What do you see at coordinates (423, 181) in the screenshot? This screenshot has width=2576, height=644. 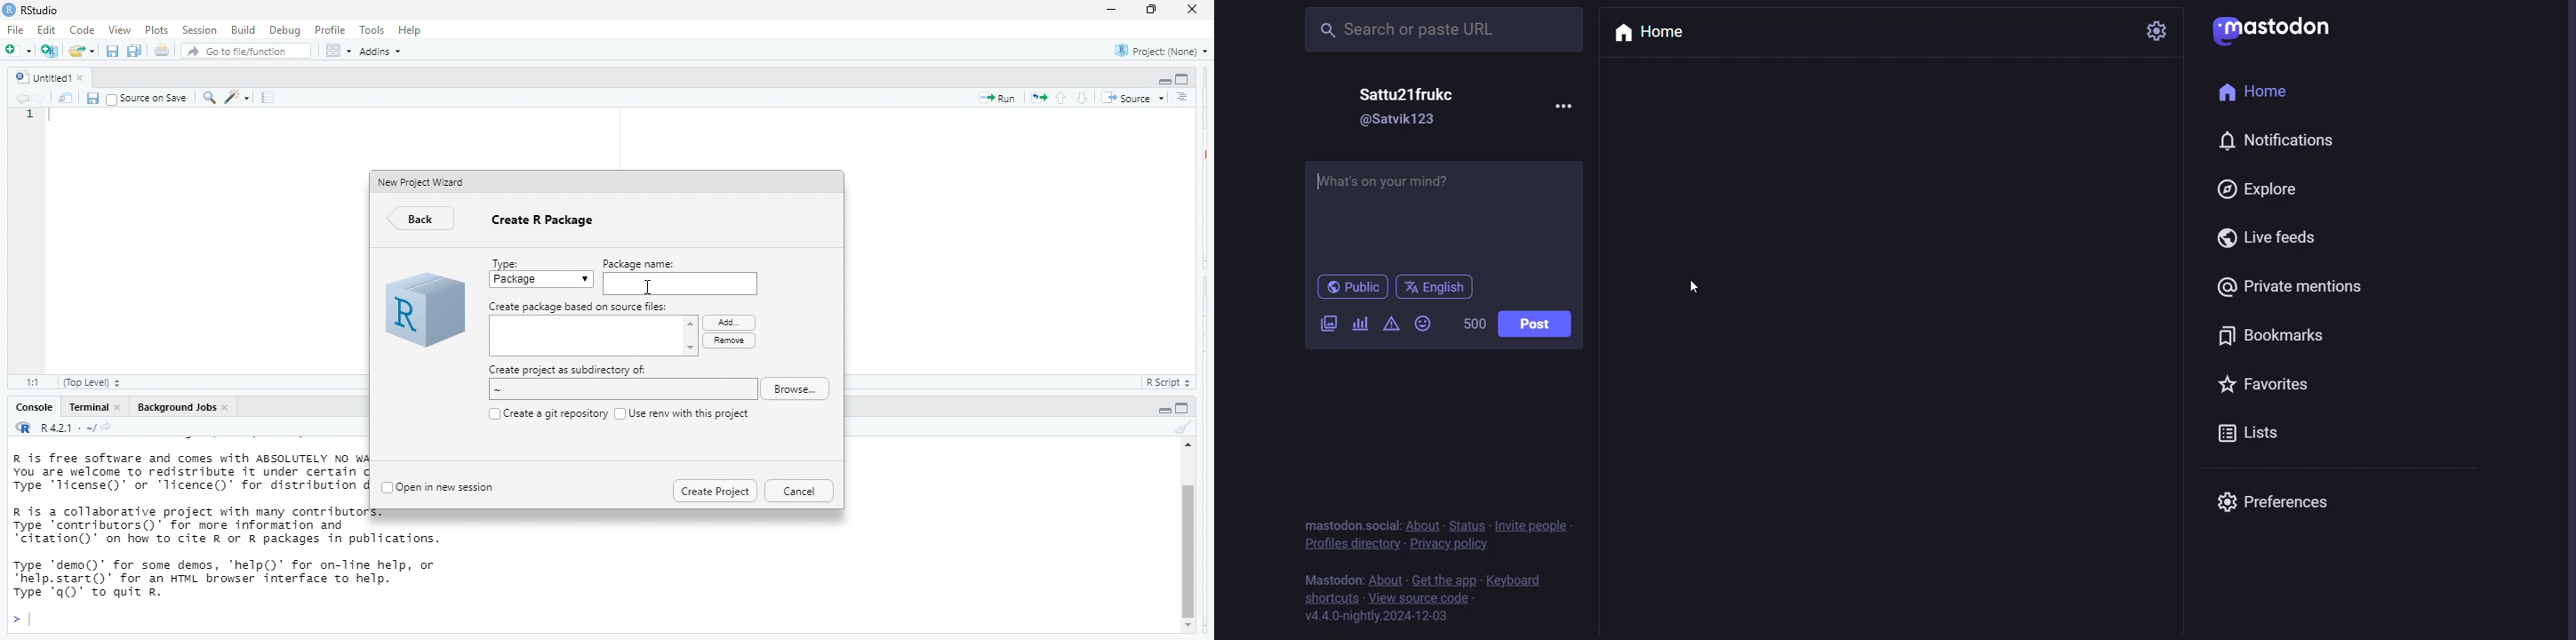 I see `New Project Wizard` at bounding box center [423, 181].